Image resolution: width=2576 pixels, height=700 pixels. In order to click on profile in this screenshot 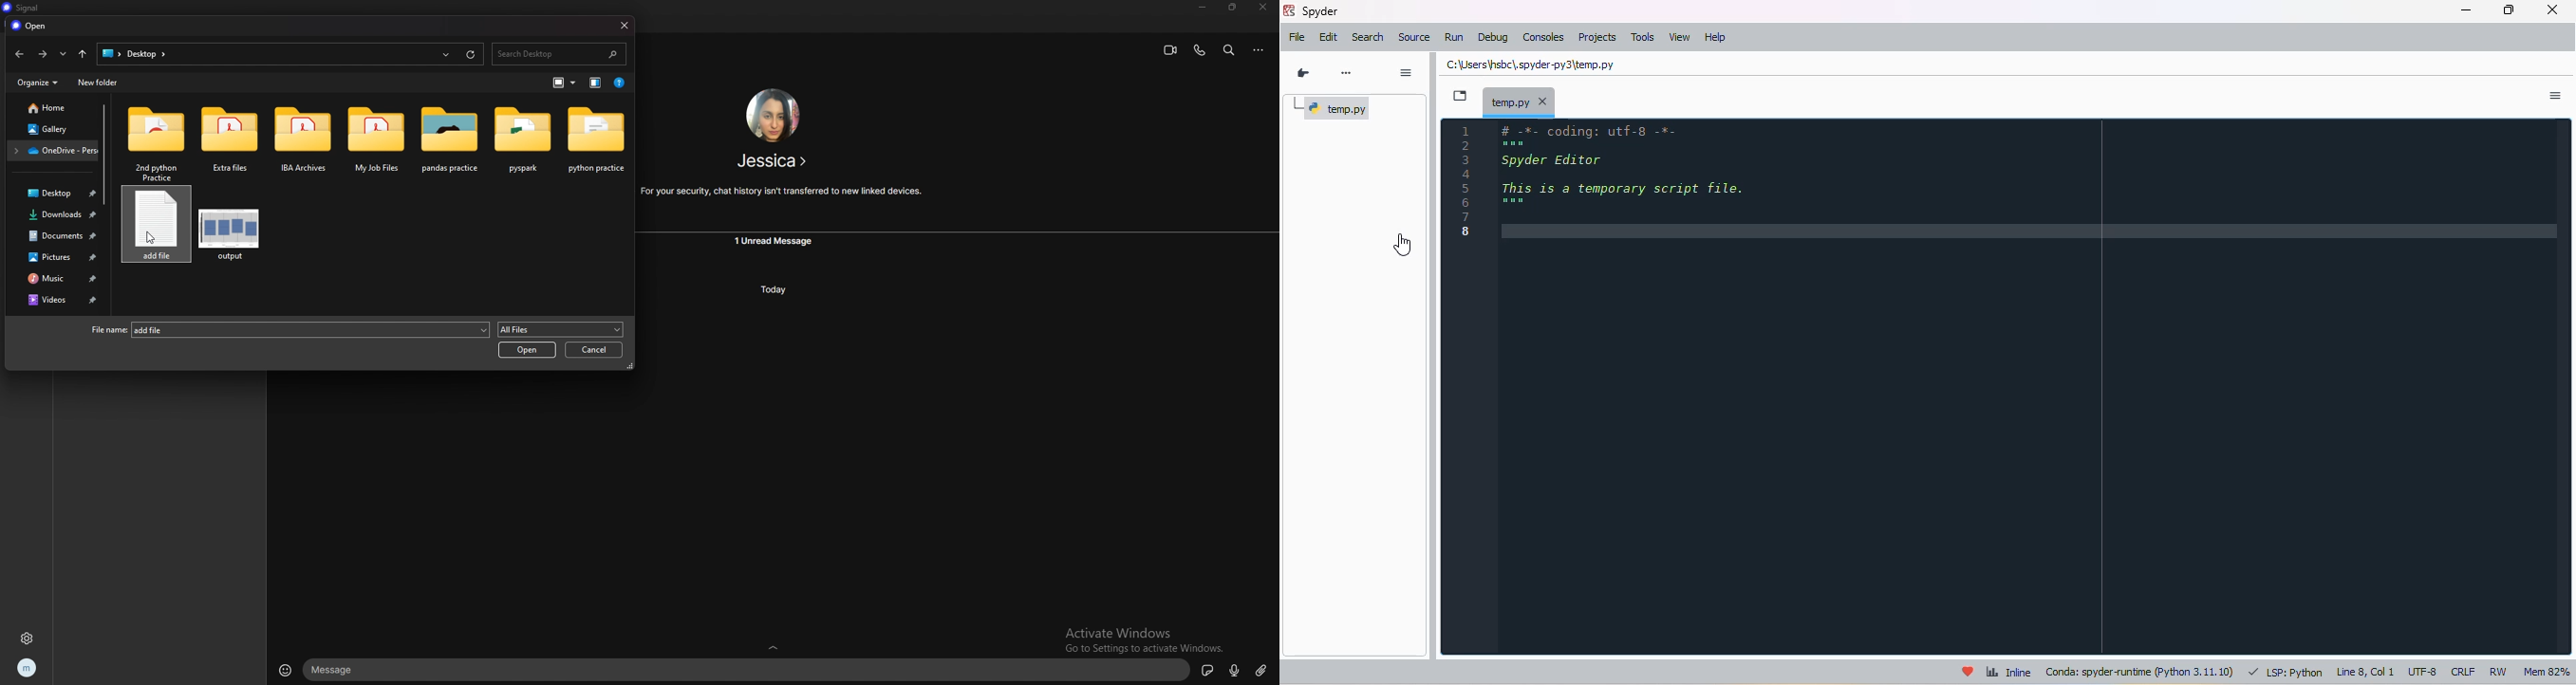, I will do `click(28, 668)`.